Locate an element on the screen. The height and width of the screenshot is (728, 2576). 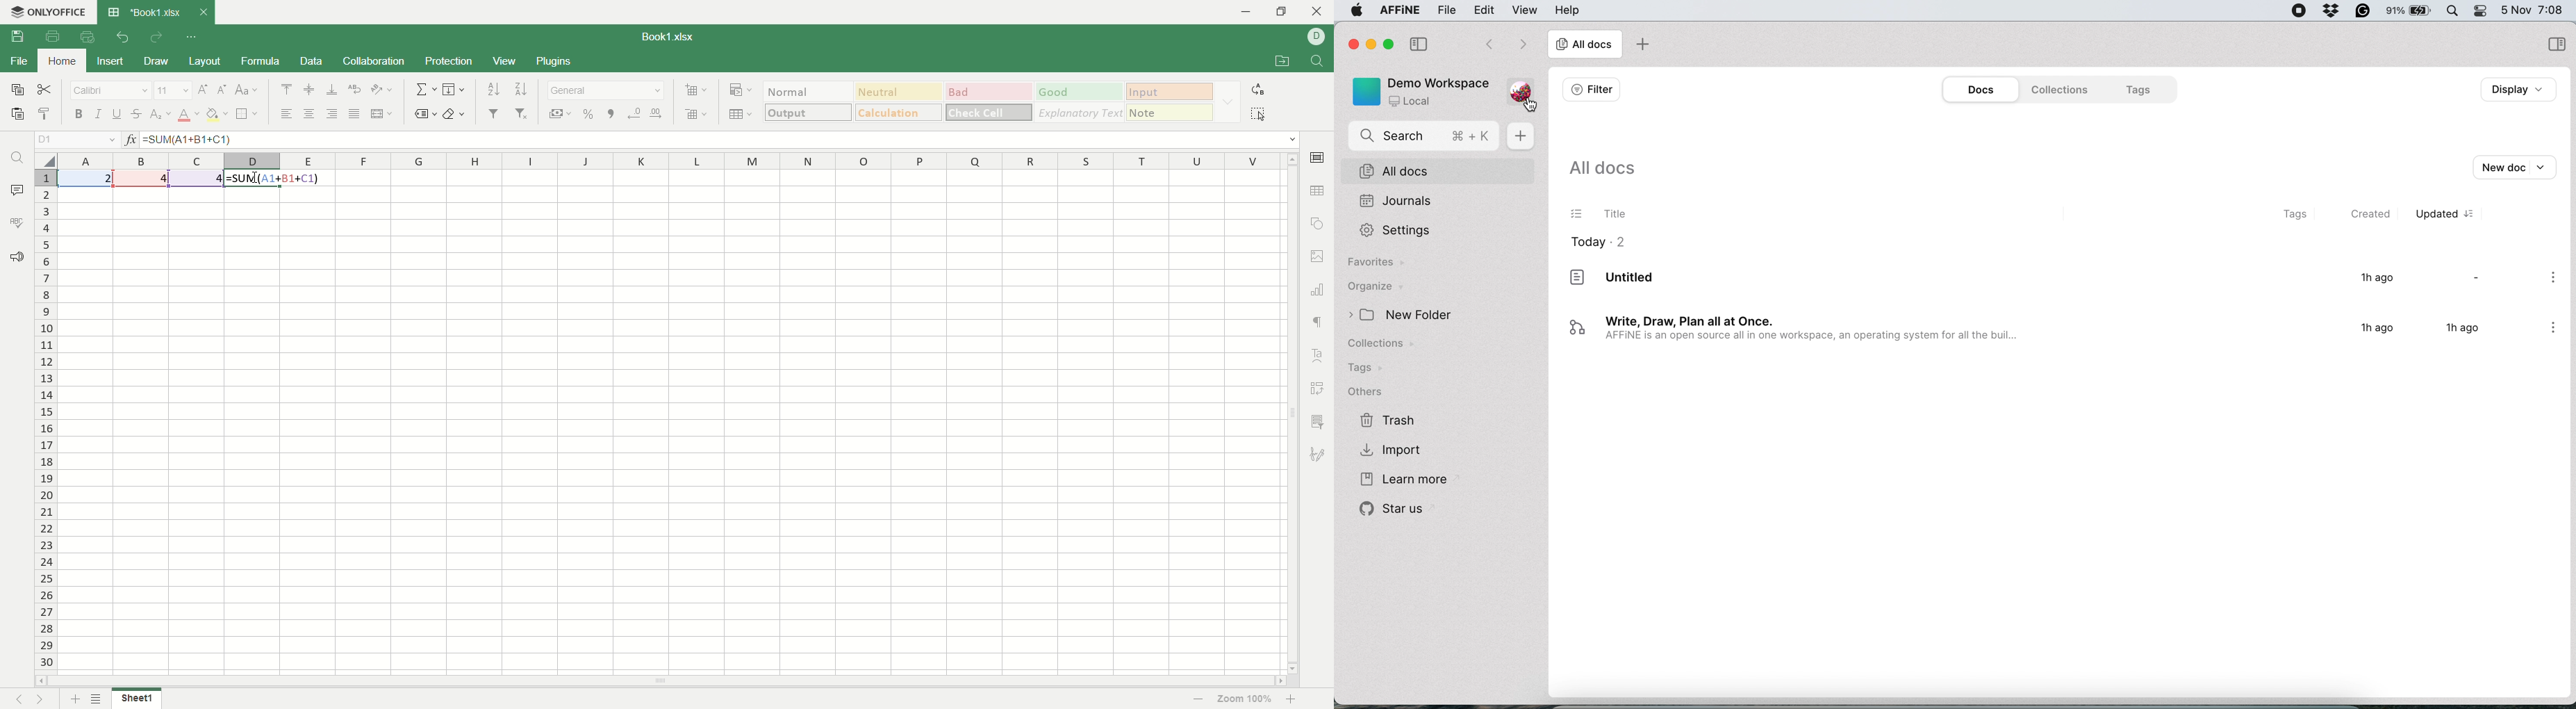
protection is located at coordinates (449, 63).